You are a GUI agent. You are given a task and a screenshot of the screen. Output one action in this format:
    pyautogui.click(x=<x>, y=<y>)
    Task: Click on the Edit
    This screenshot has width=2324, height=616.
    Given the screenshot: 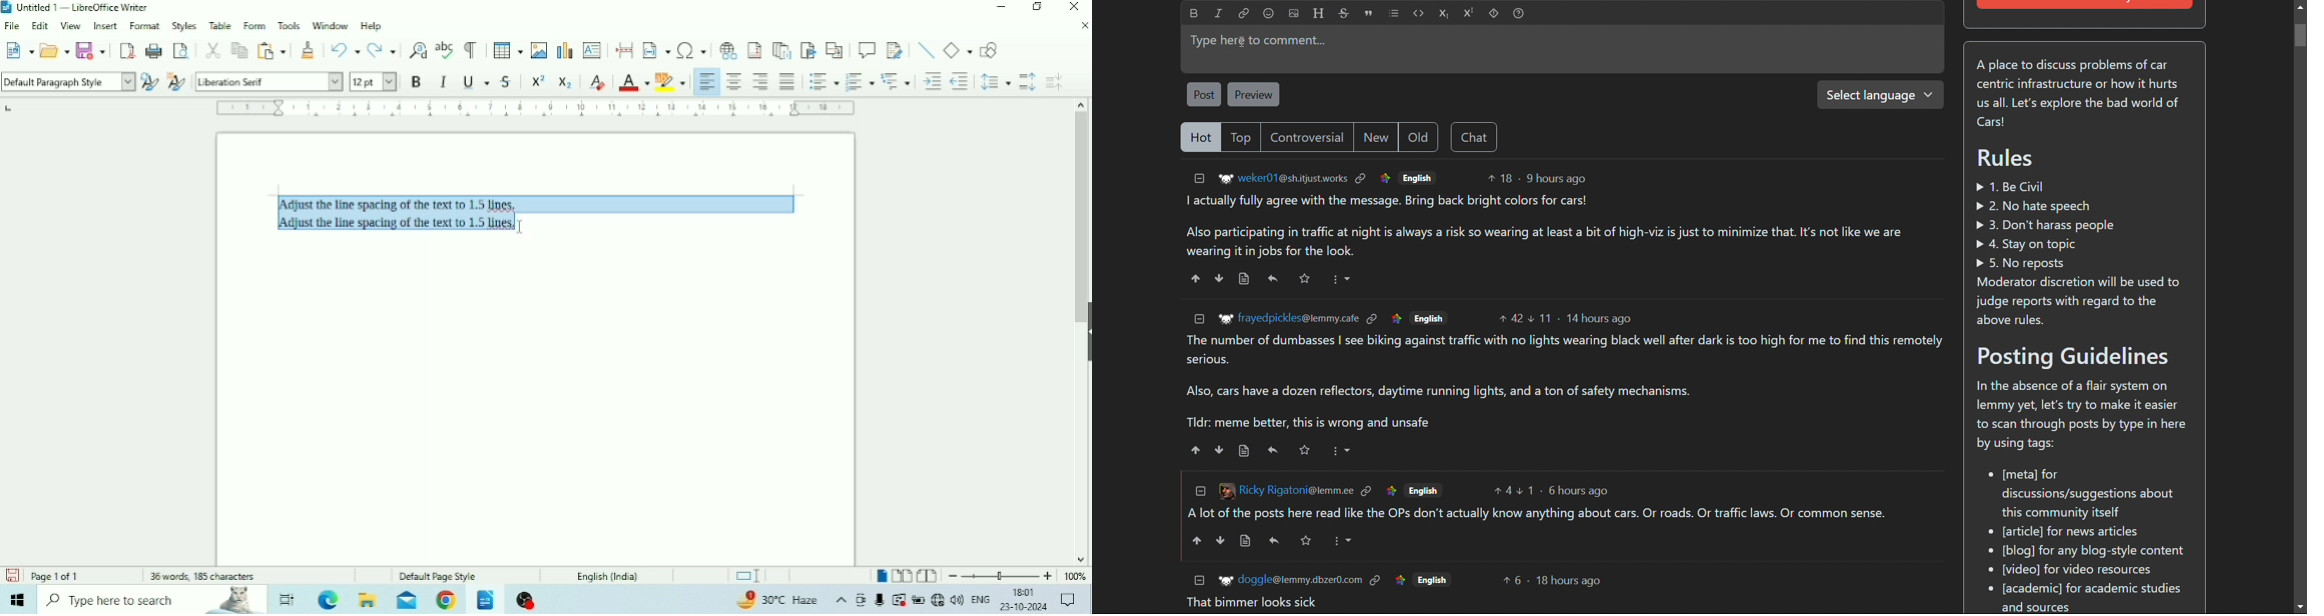 What is the action you would take?
    pyautogui.click(x=40, y=26)
    